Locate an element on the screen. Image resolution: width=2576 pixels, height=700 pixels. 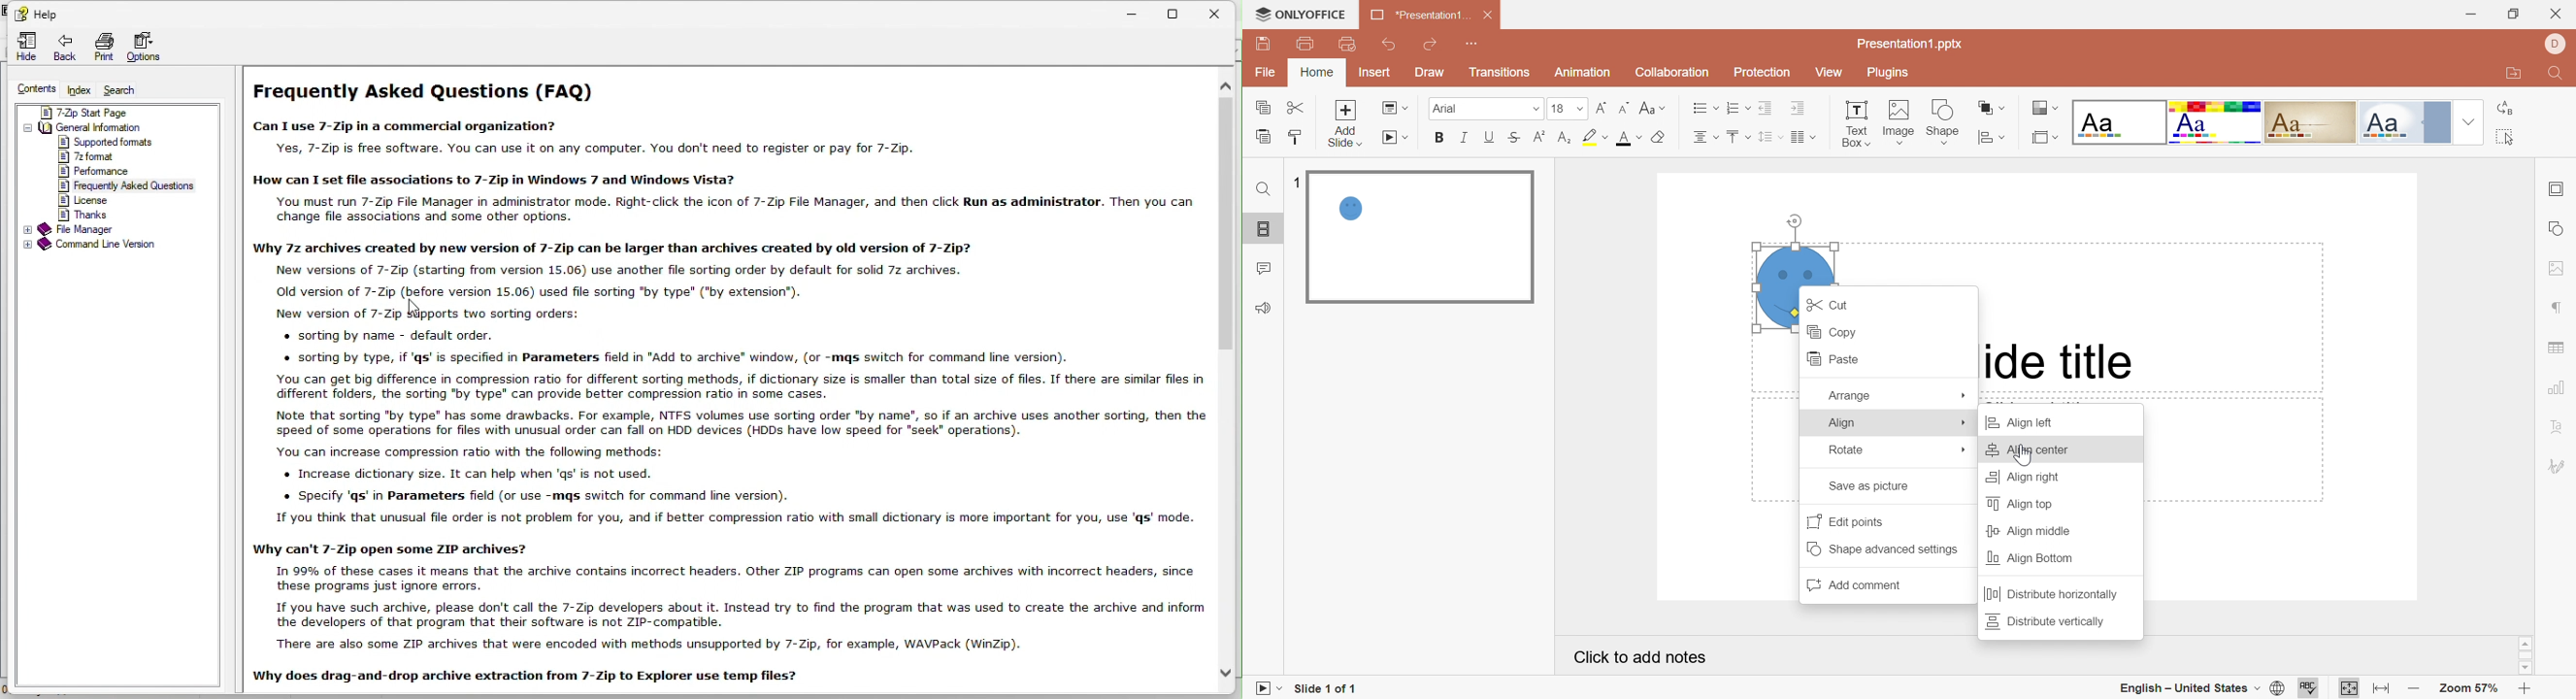
Align Center is located at coordinates (2031, 450).